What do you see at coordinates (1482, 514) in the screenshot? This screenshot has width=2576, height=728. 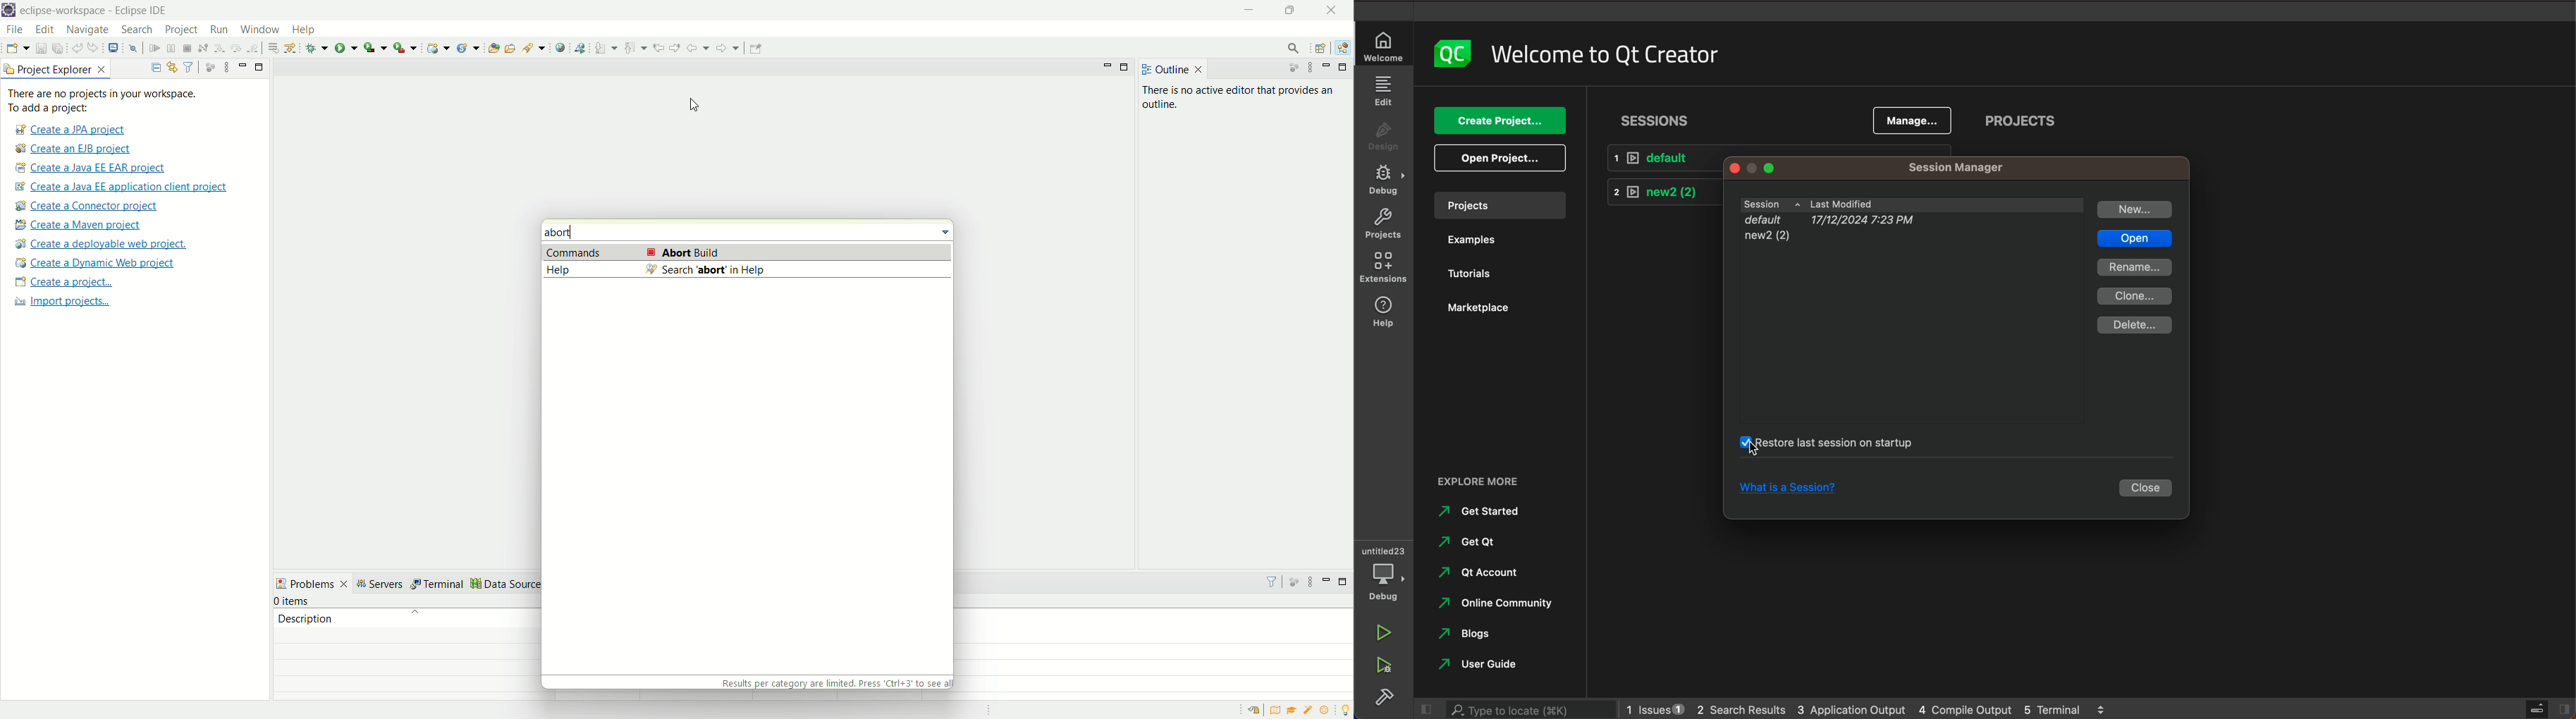 I see `get started` at bounding box center [1482, 514].